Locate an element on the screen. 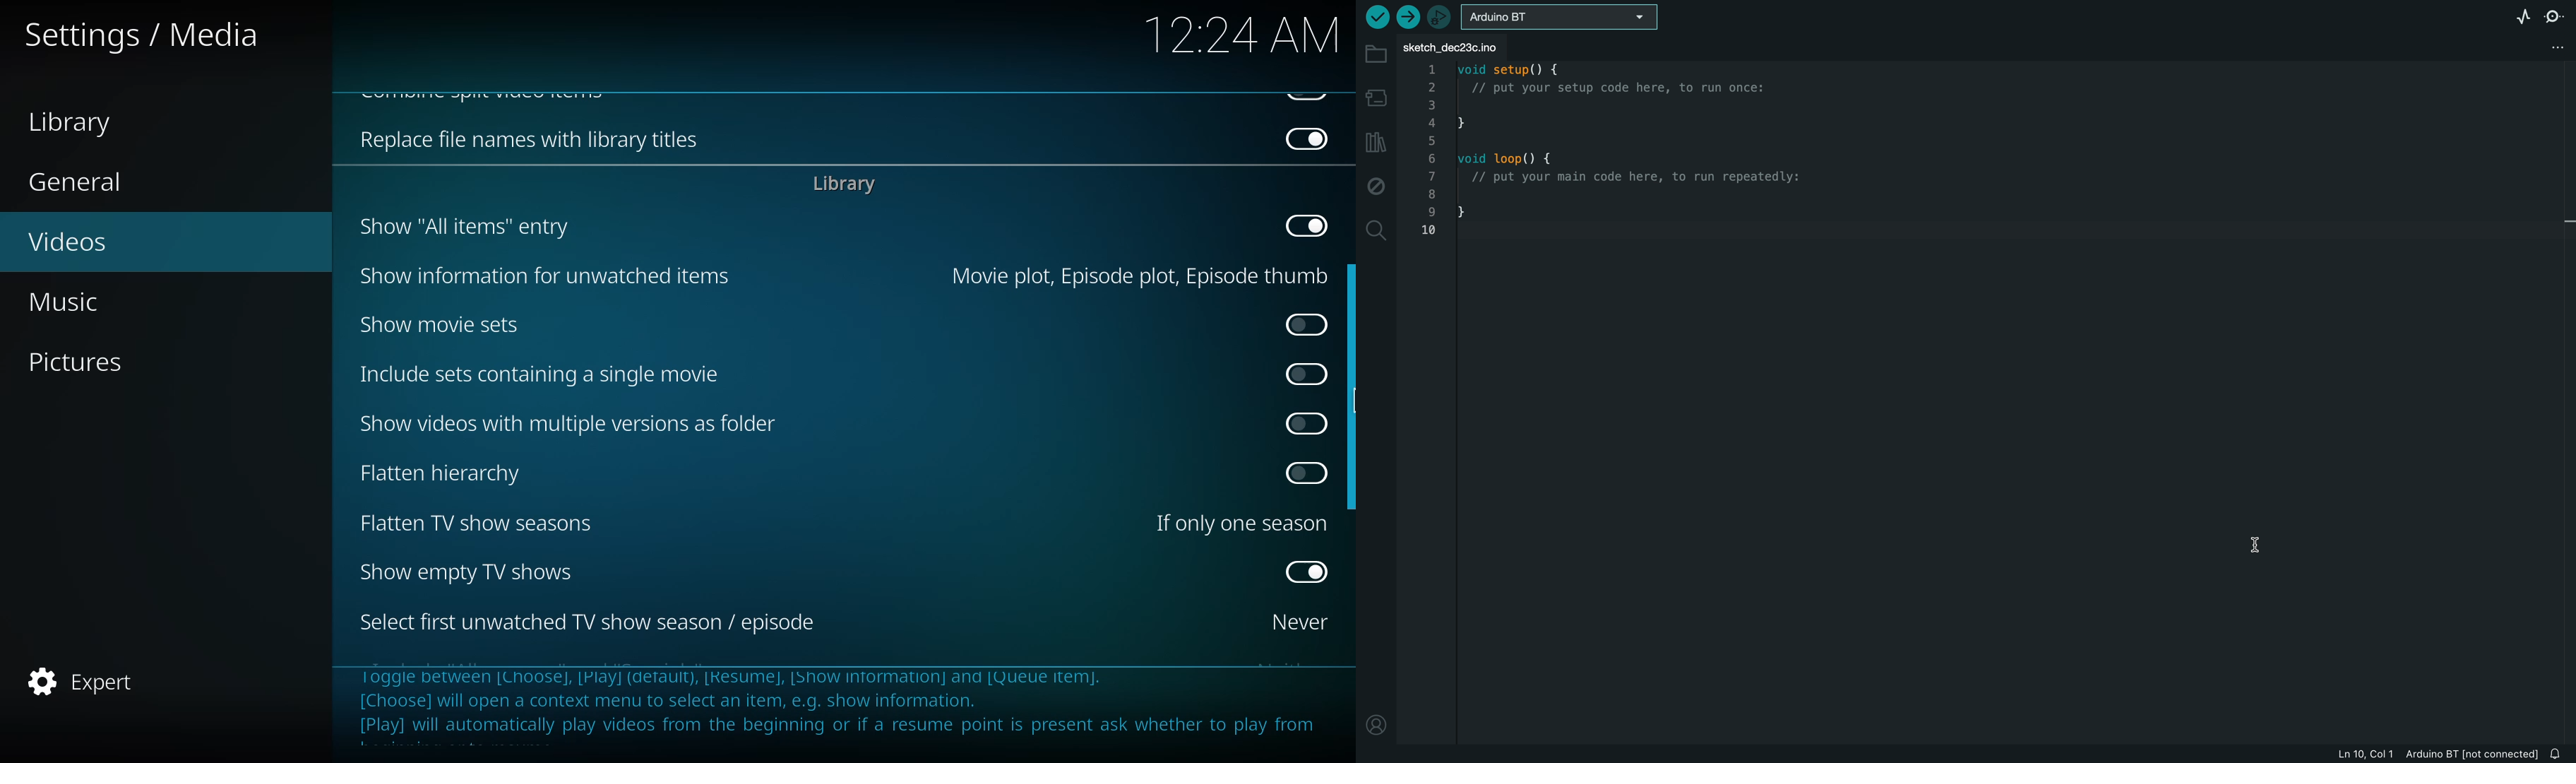 The image size is (2576, 784). videos is located at coordinates (68, 242).